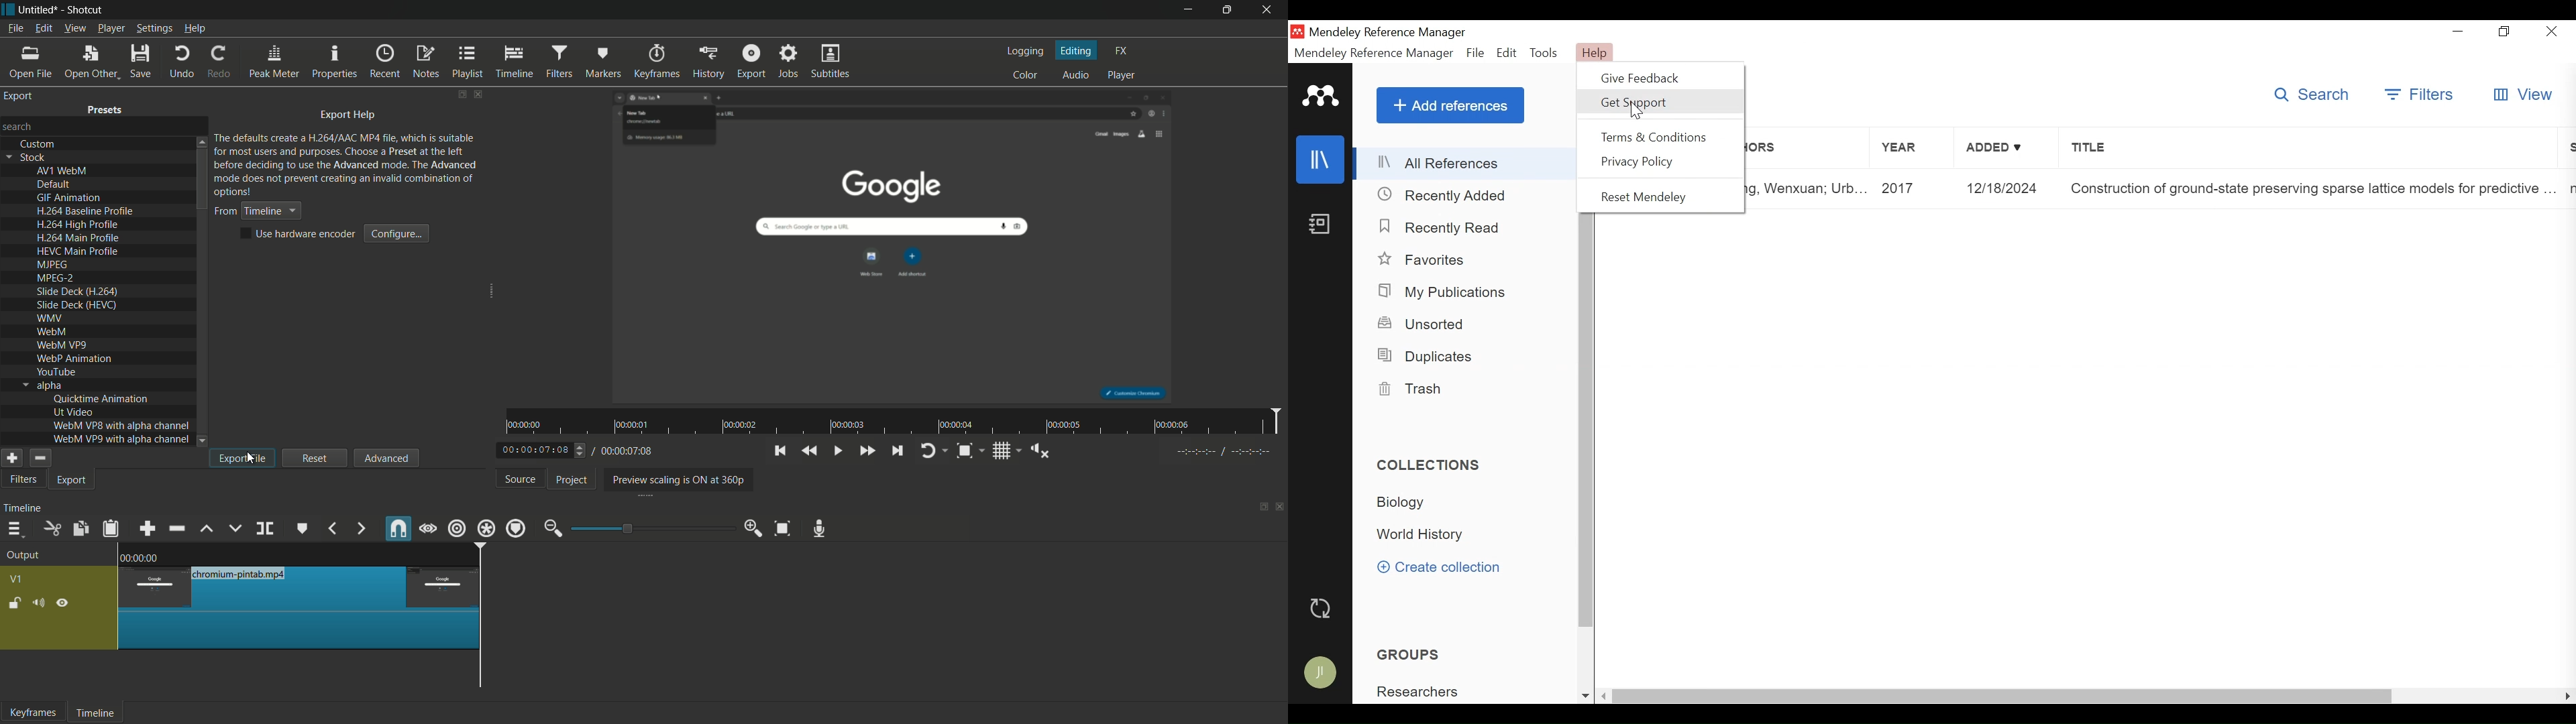 The height and width of the screenshot is (728, 2576). I want to click on Scroll Right, so click(2567, 696).